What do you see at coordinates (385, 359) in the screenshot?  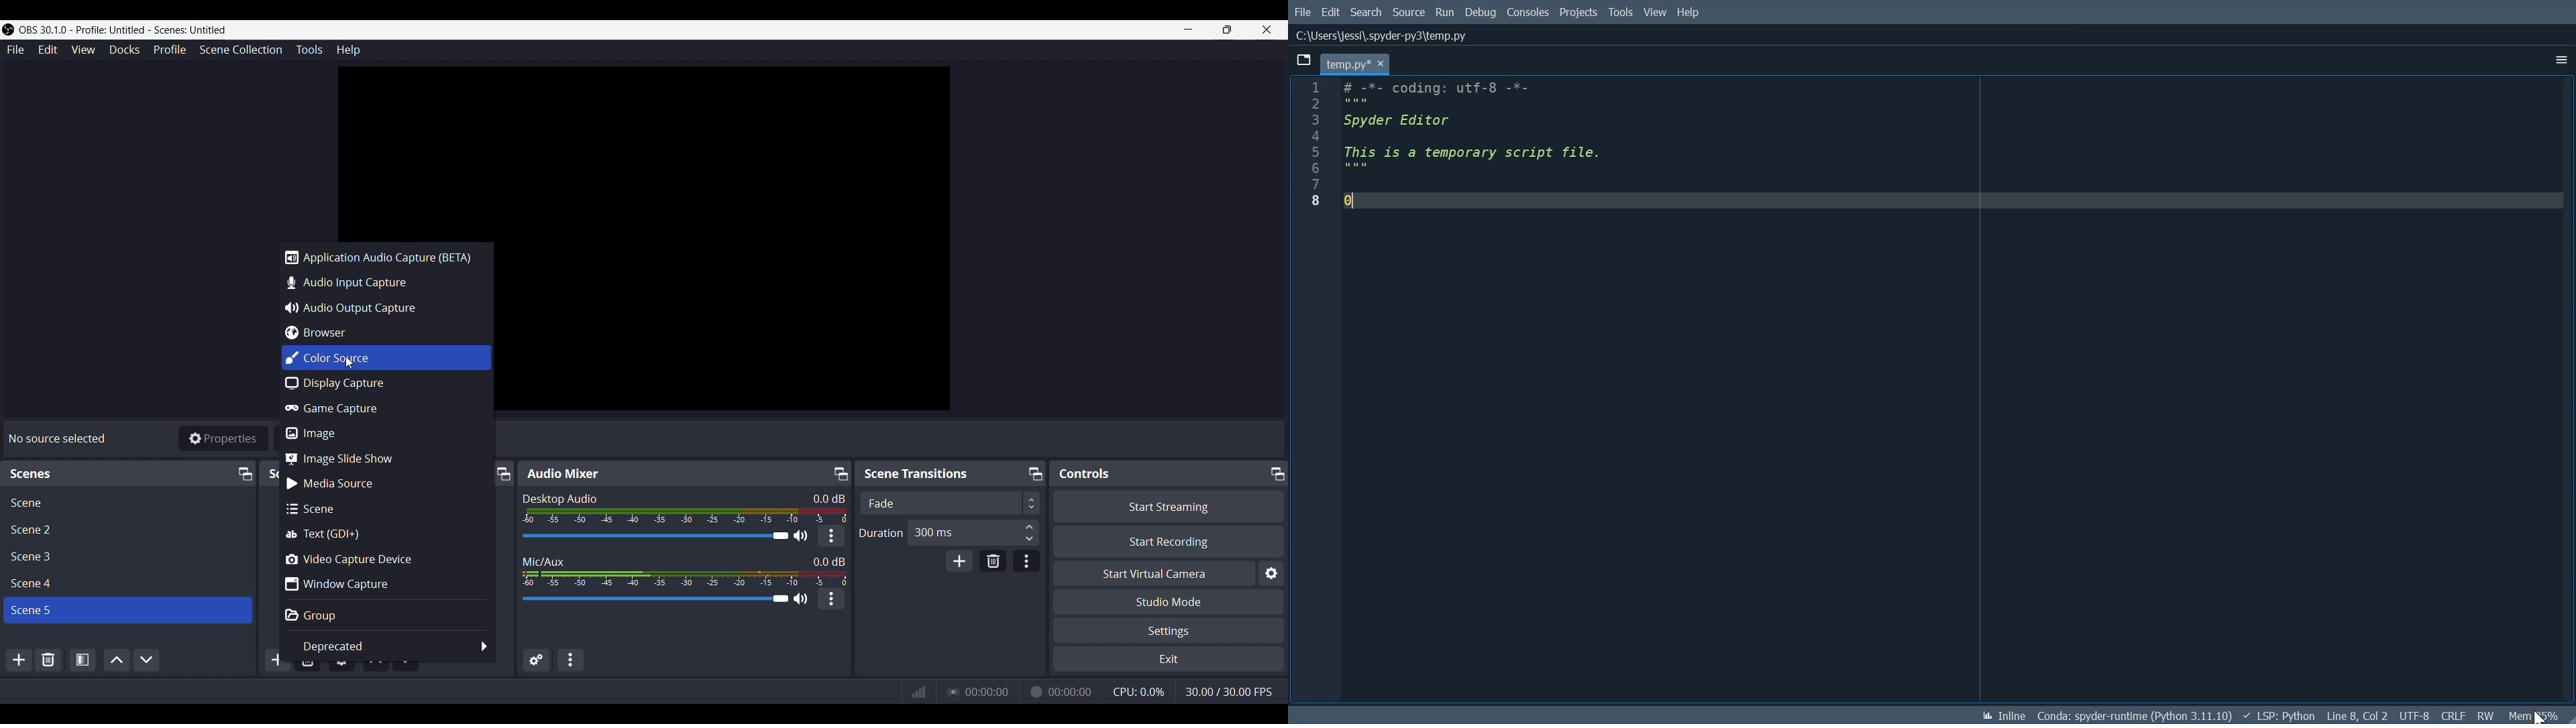 I see `Color source highlighted` at bounding box center [385, 359].